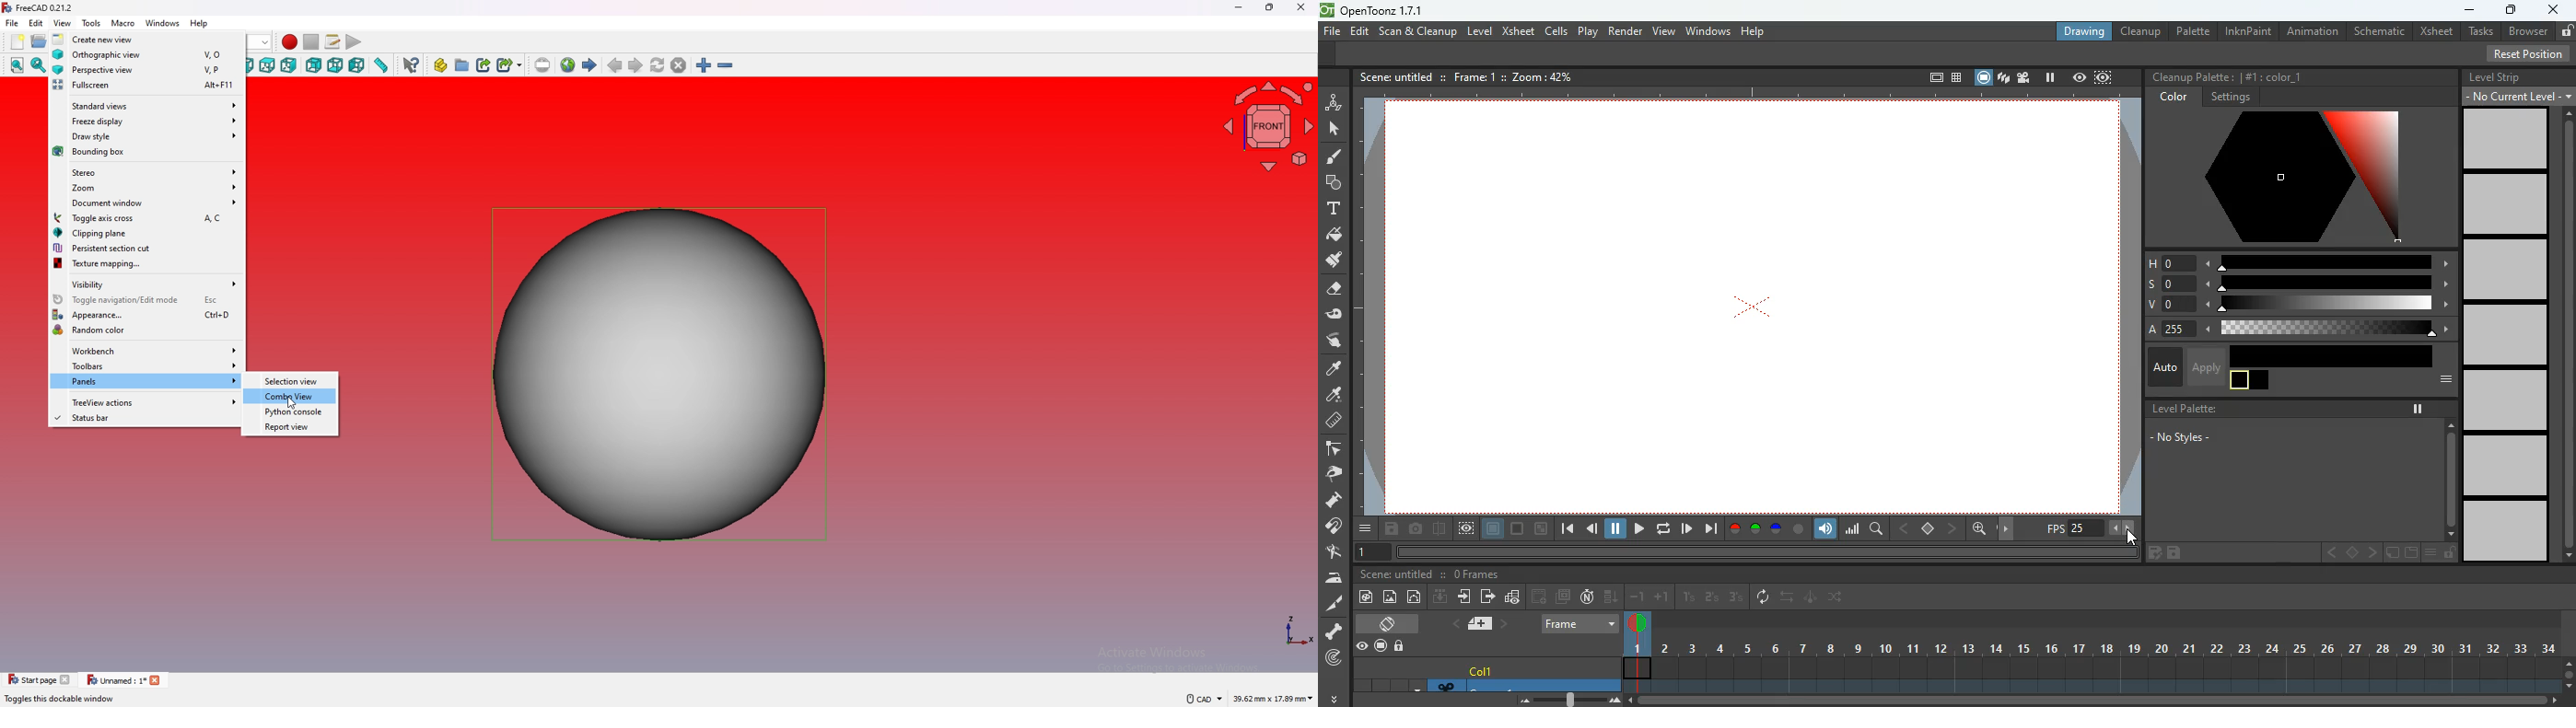 The height and width of the screenshot is (728, 2576). What do you see at coordinates (1390, 598) in the screenshot?
I see `image` at bounding box center [1390, 598].